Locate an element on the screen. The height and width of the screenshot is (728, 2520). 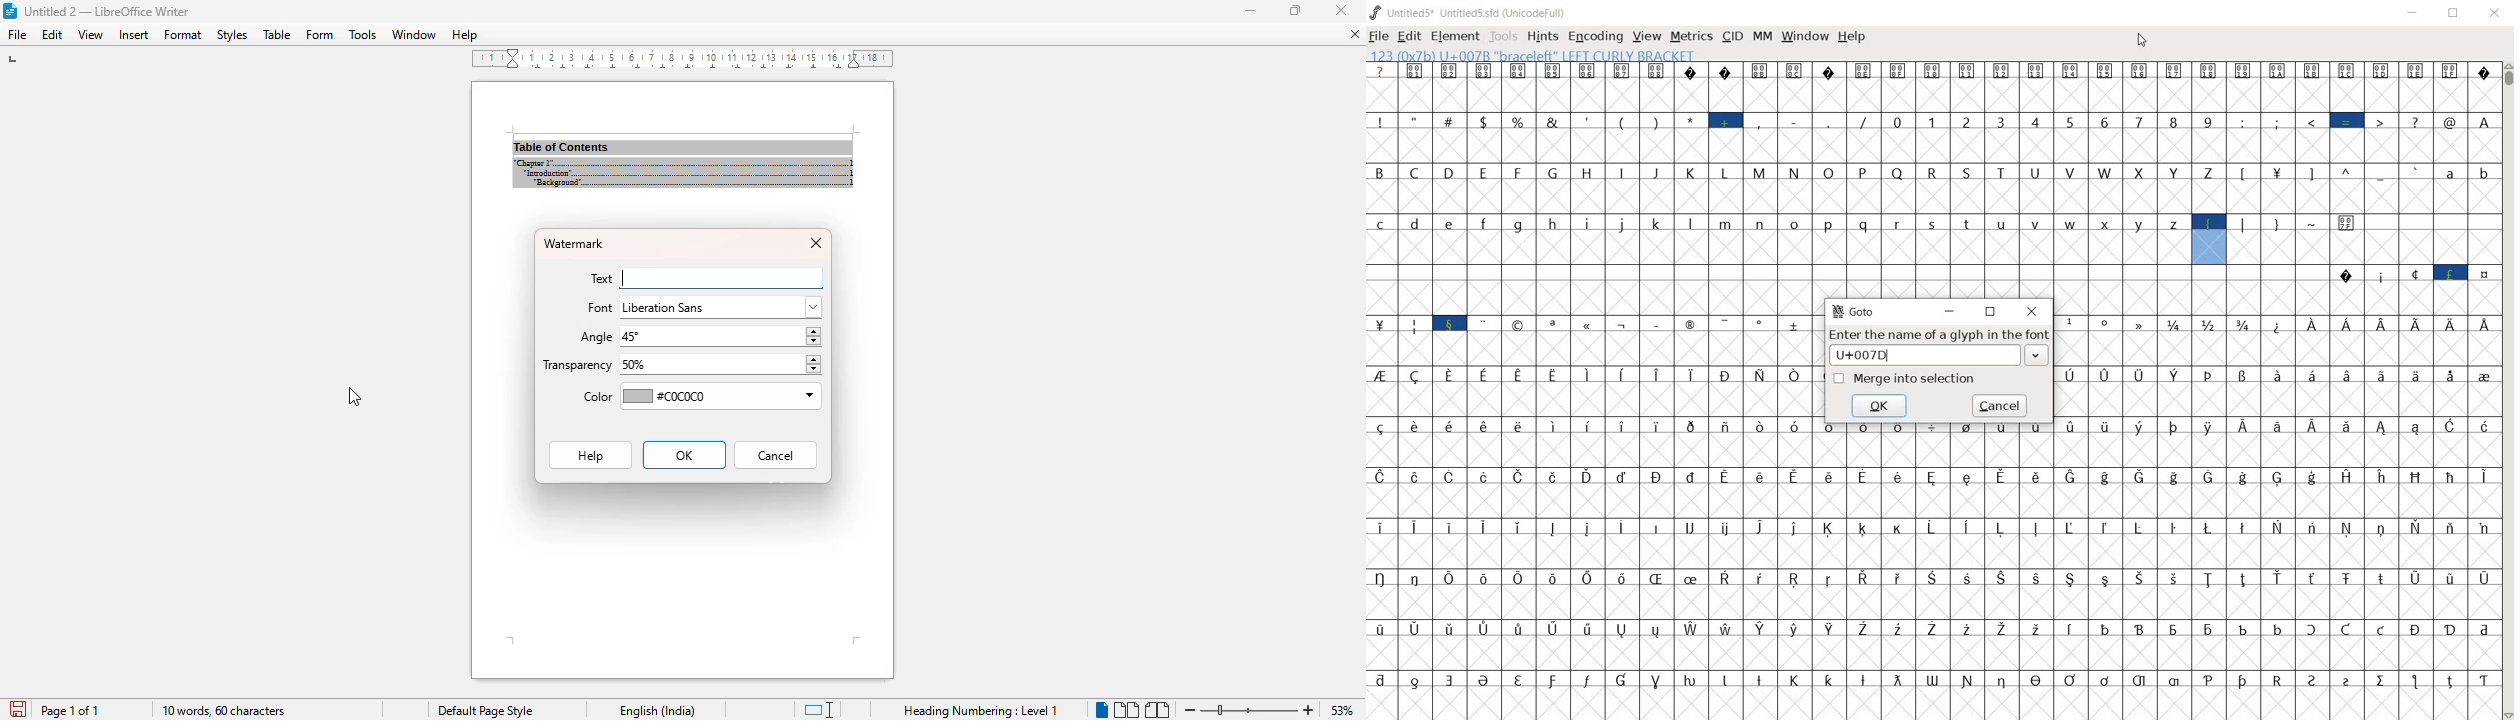
HELP is located at coordinates (1852, 36).